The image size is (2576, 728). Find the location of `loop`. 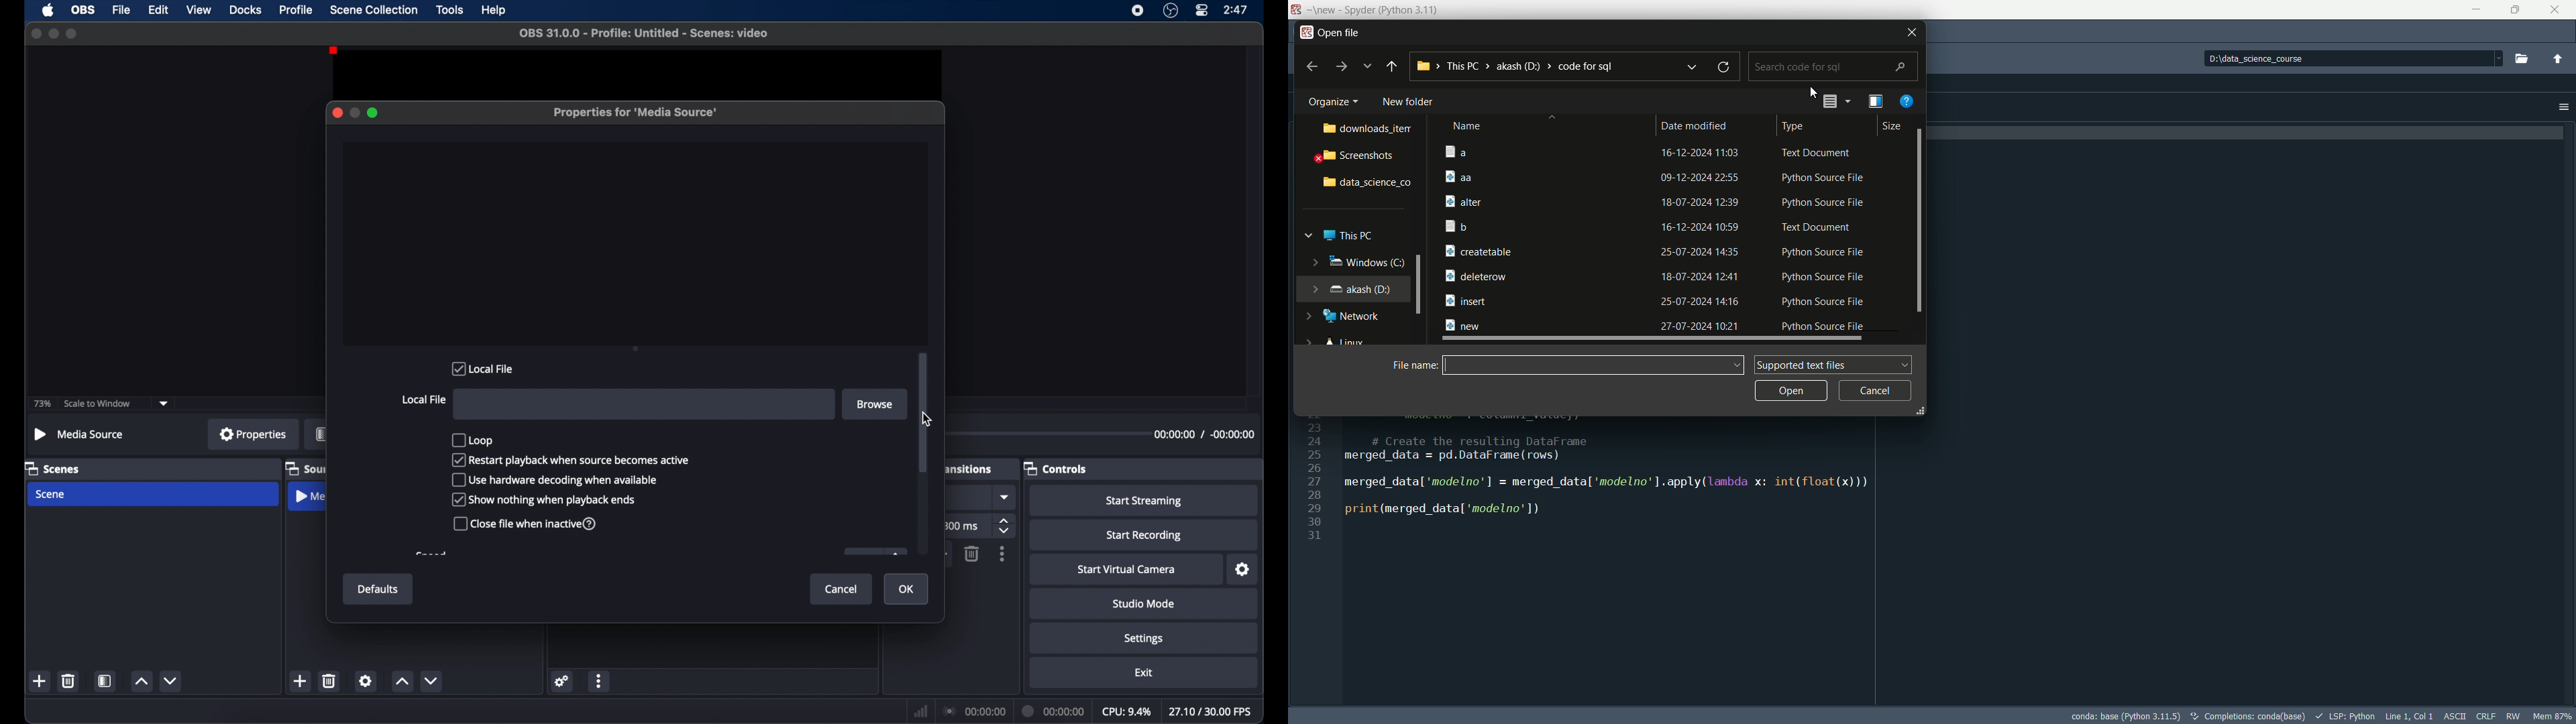

loop is located at coordinates (474, 439).